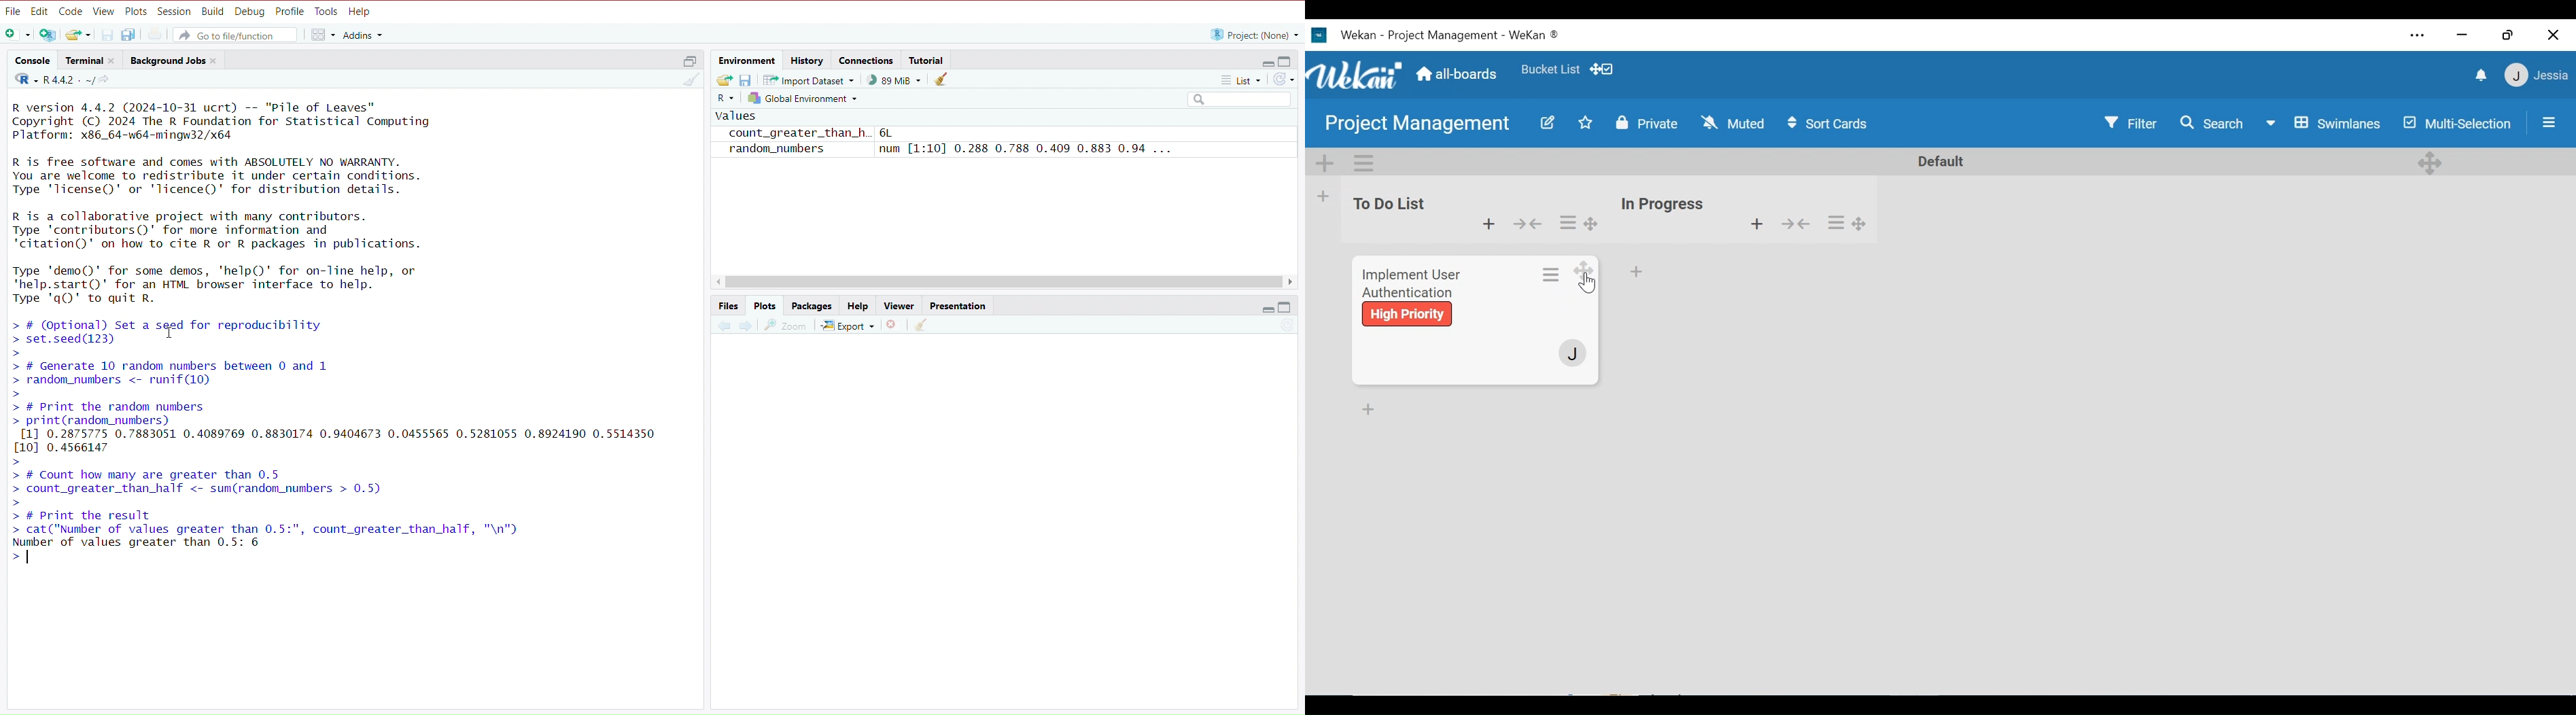 This screenshot has width=2576, height=728. I want to click on Open new project, so click(46, 35).